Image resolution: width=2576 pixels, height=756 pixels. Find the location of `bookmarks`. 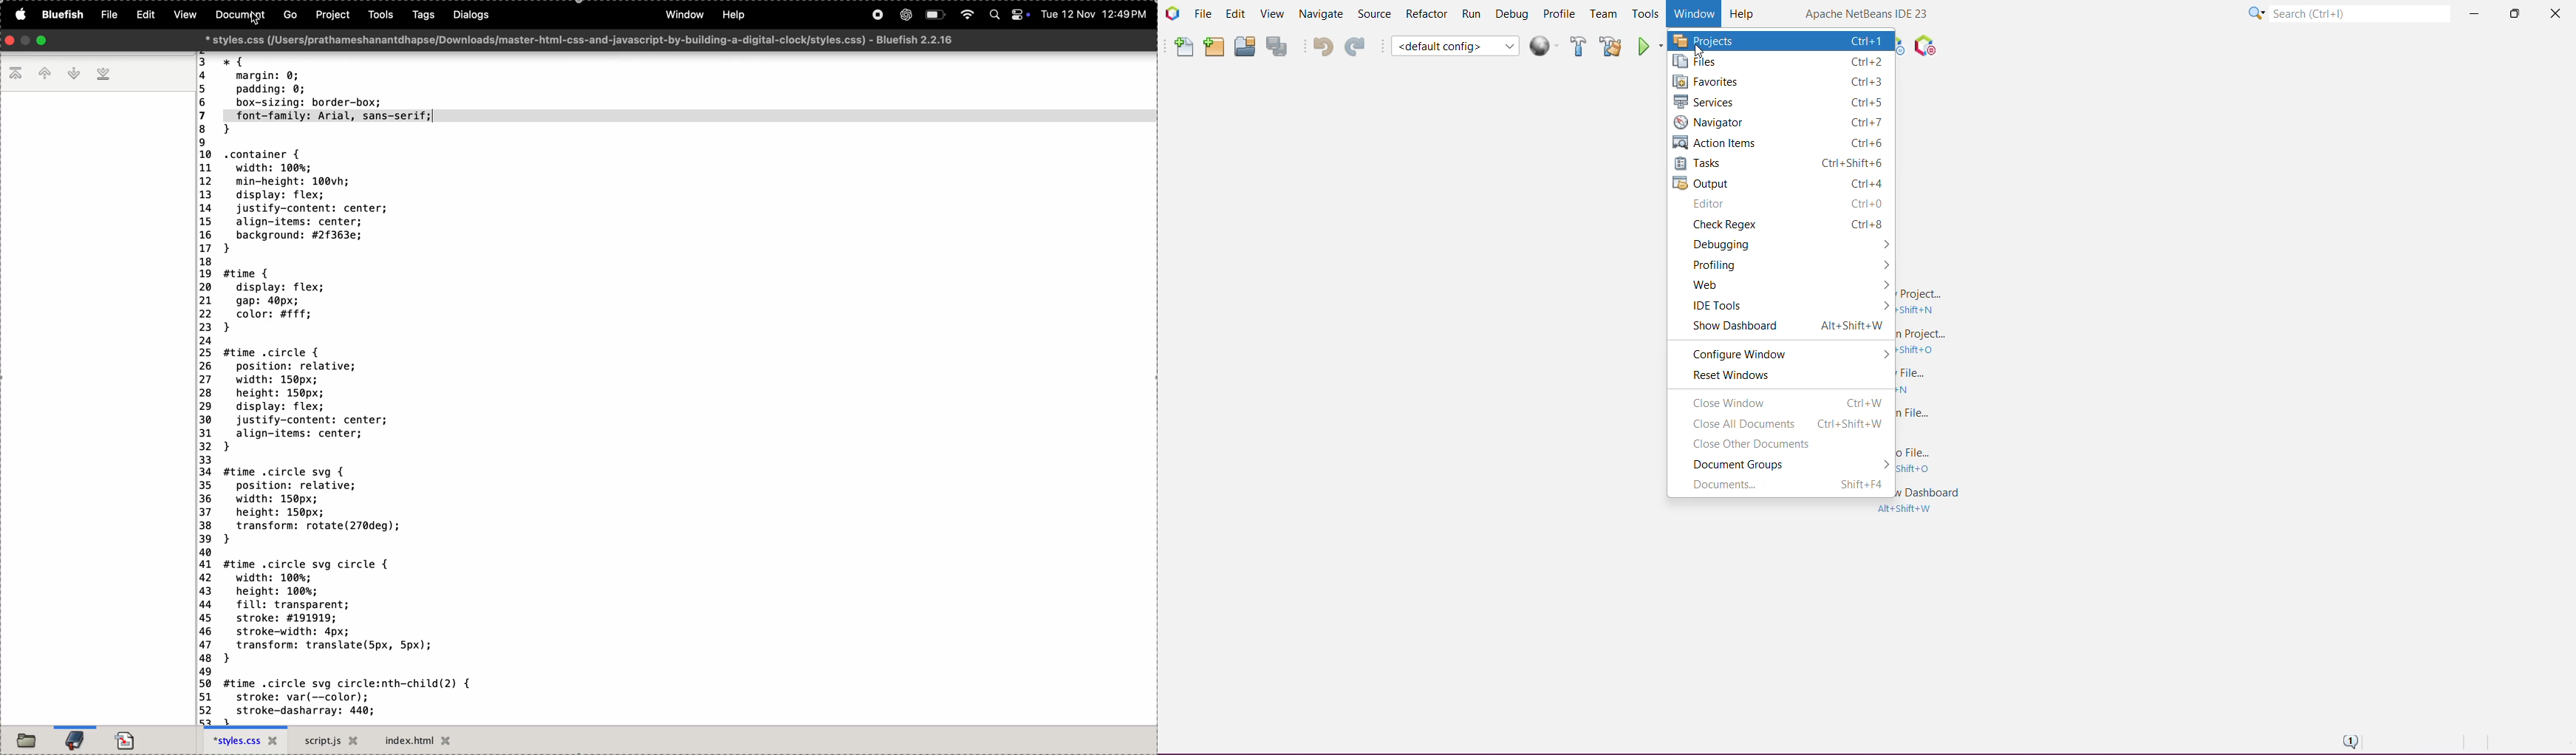

bookmarks is located at coordinates (73, 738).